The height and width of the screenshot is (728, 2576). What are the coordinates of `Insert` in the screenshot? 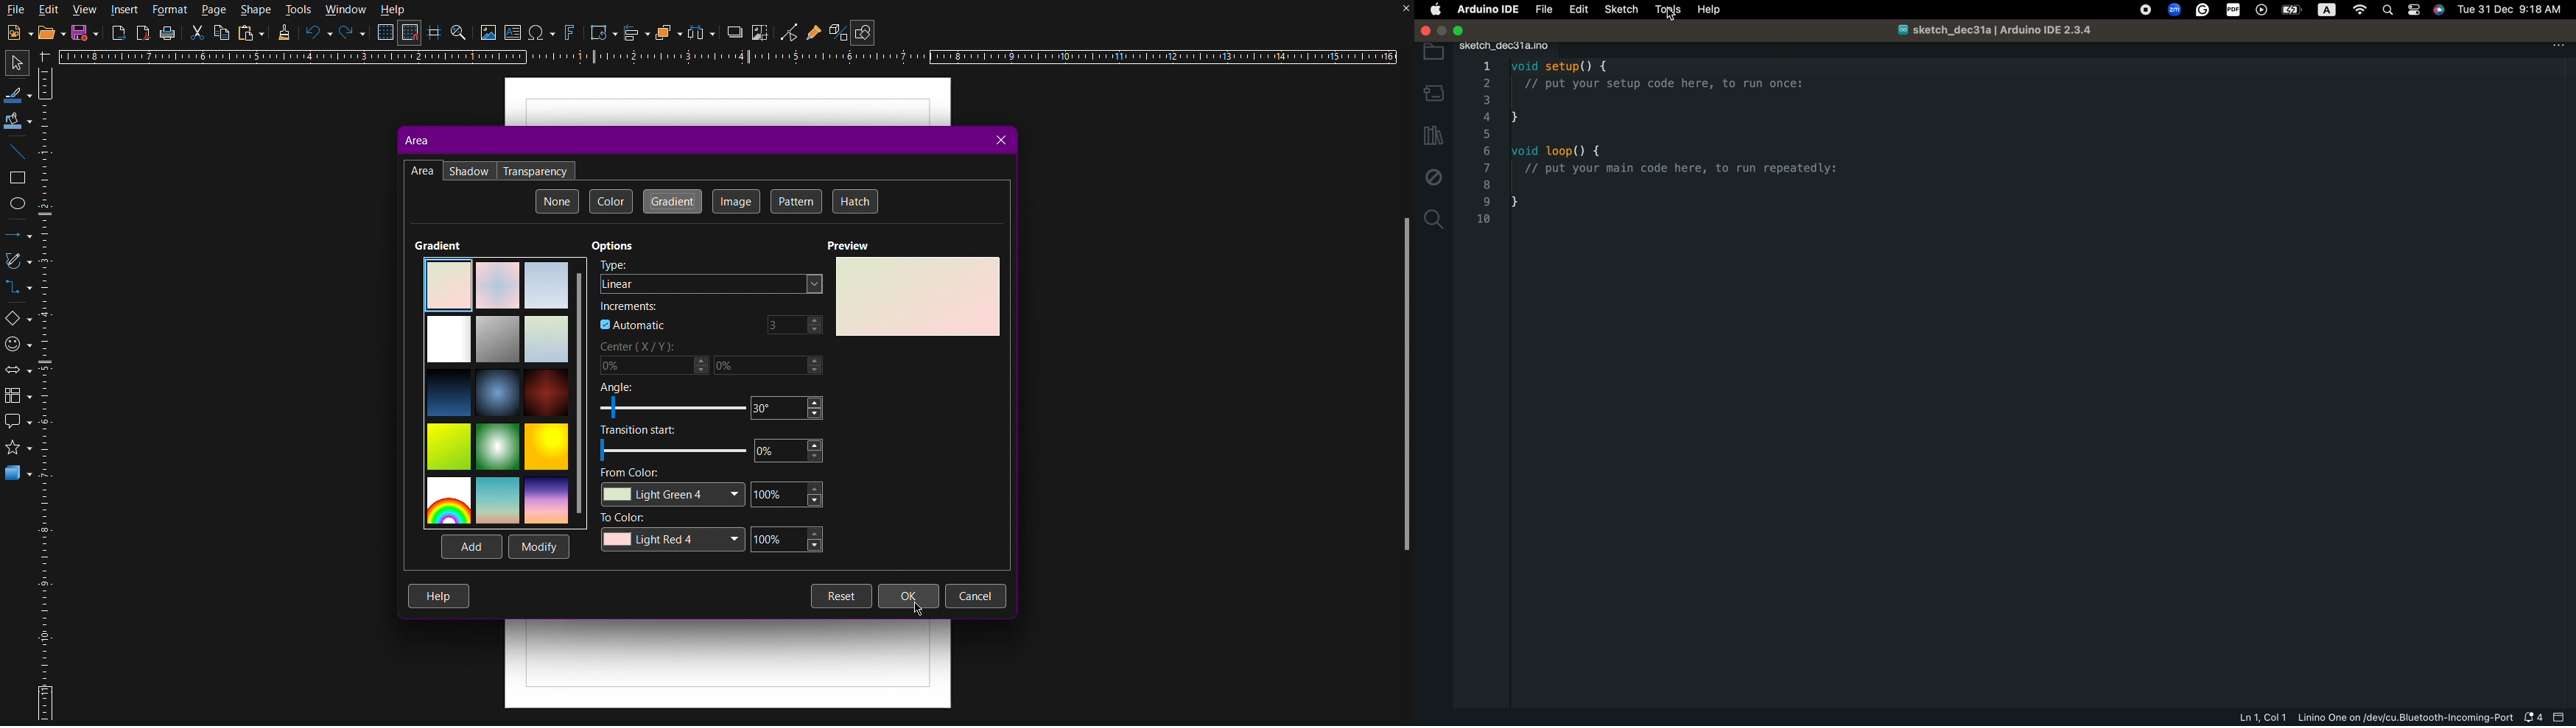 It's located at (126, 11).